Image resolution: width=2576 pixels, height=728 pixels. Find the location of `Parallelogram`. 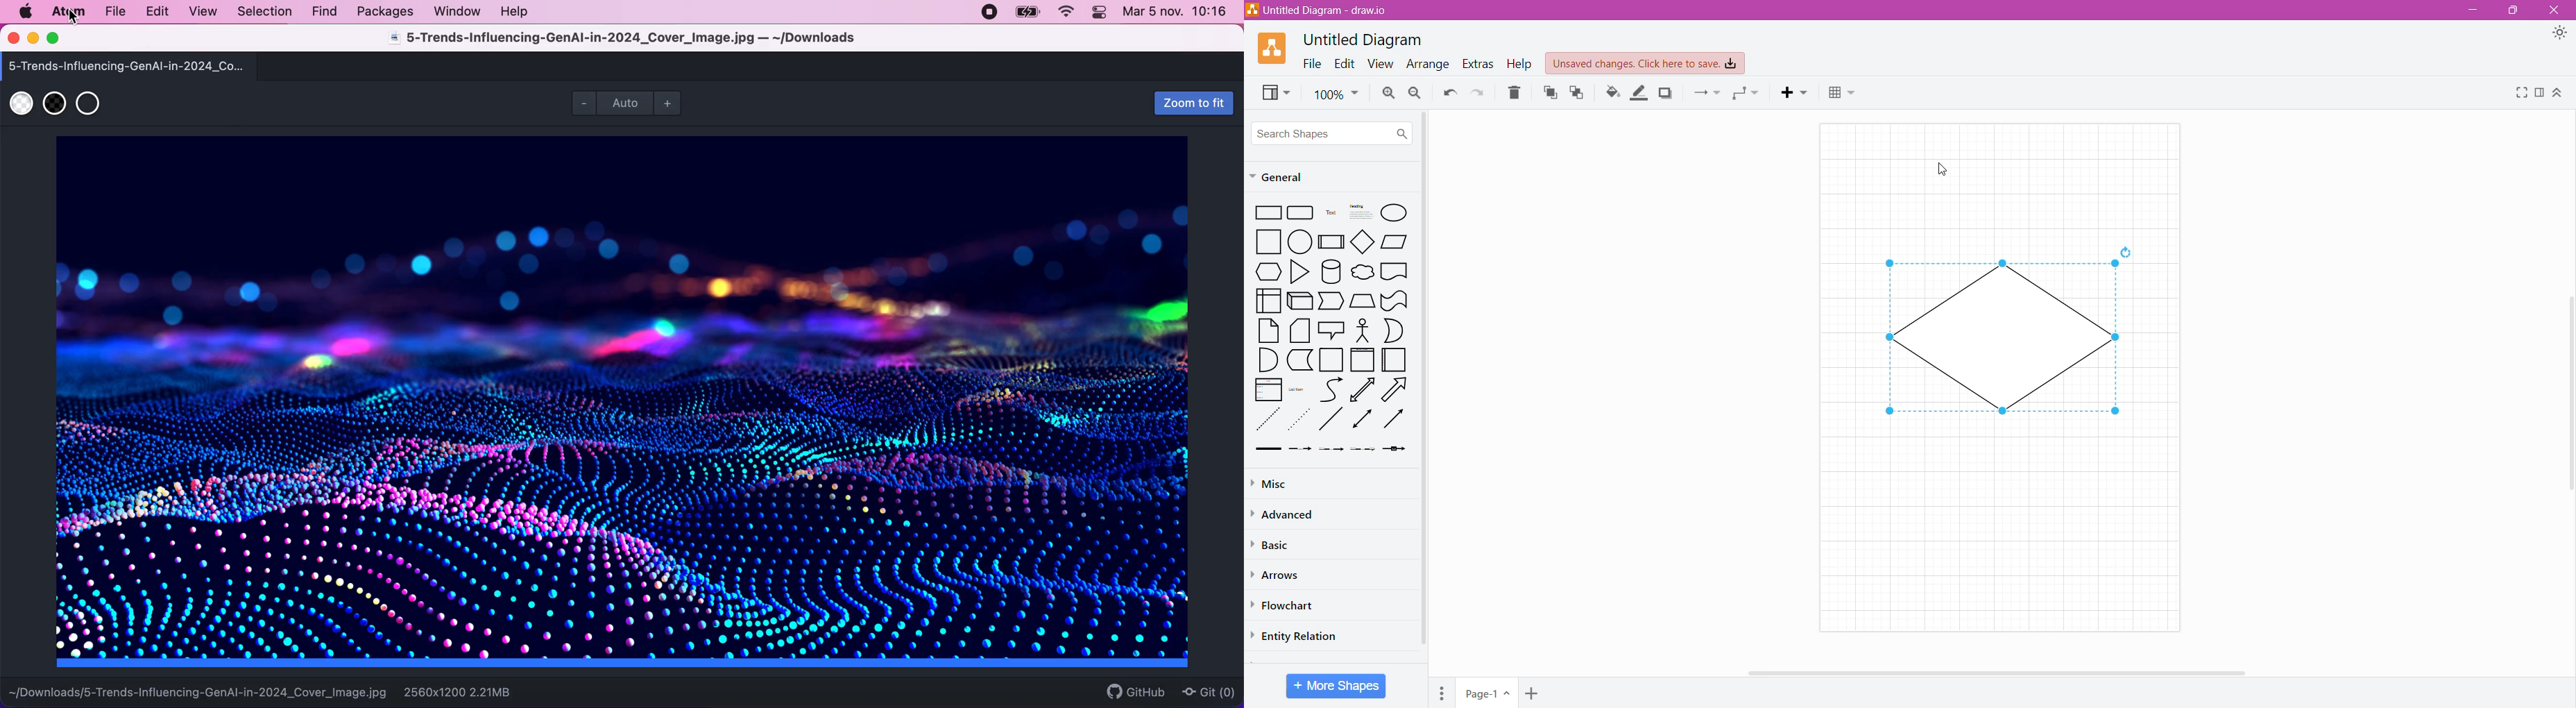

Parallelogram is located at coordinates (1395, 242).